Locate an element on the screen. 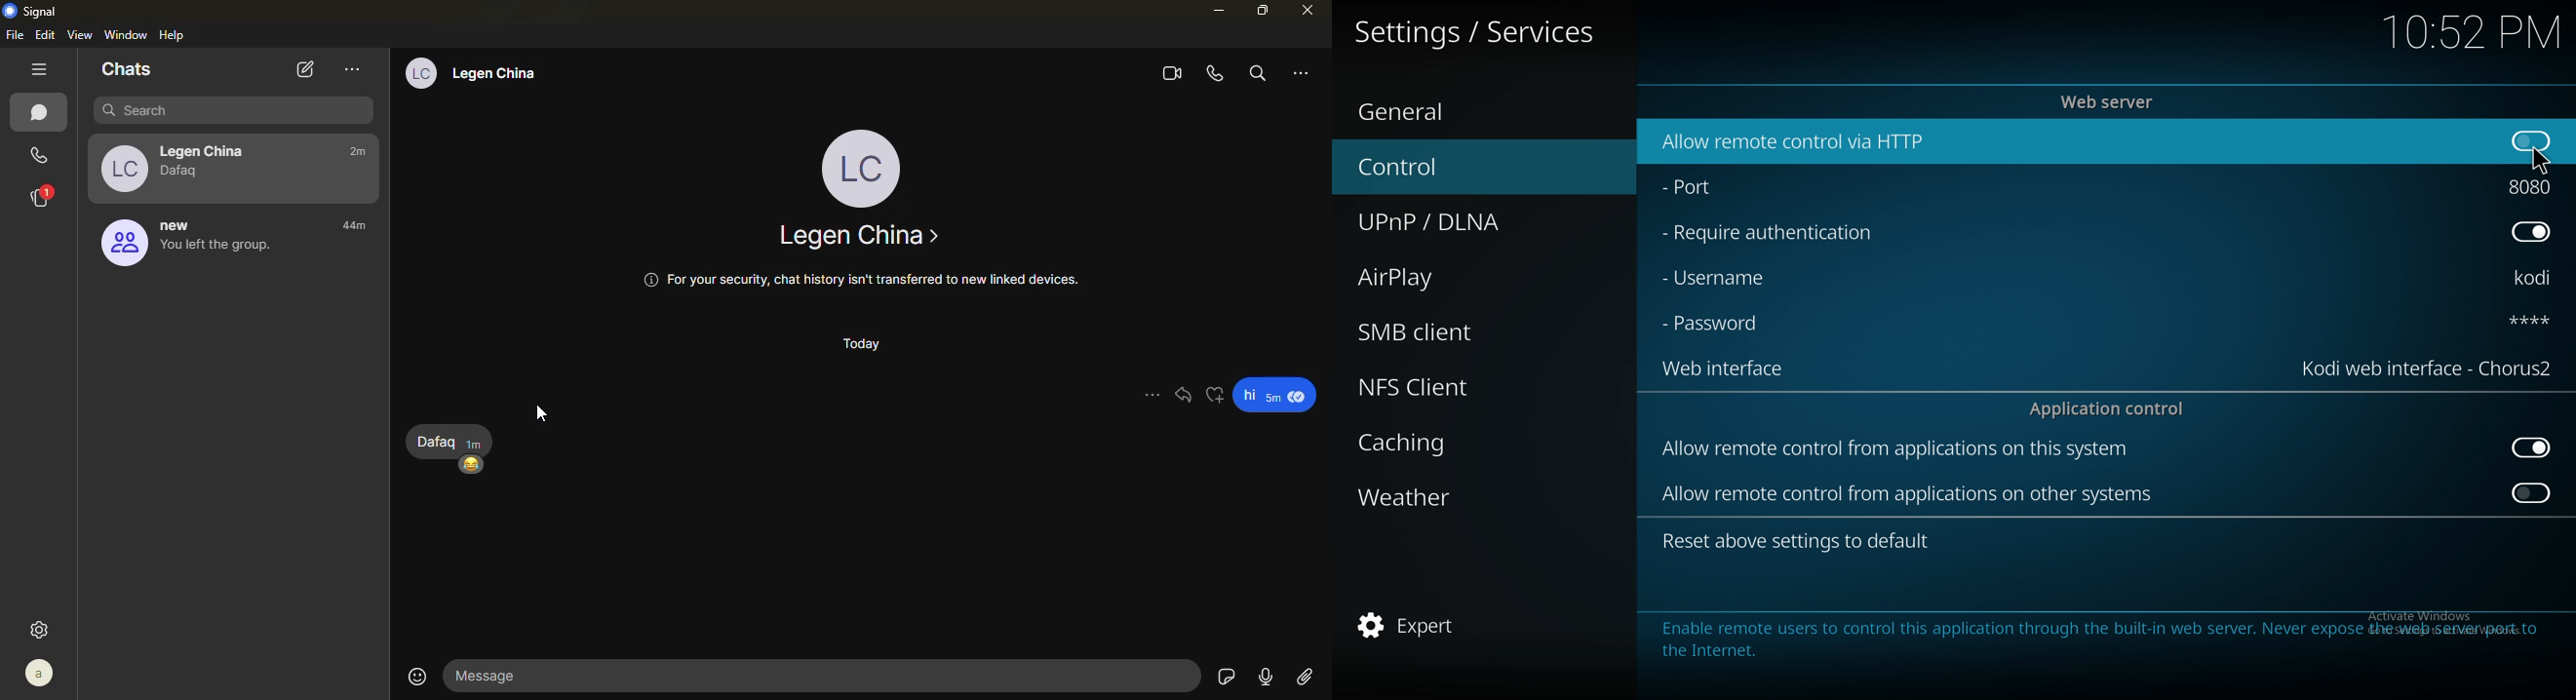 This screenshot has width=2576, height=700. chats is located at coordinates (42, 113).